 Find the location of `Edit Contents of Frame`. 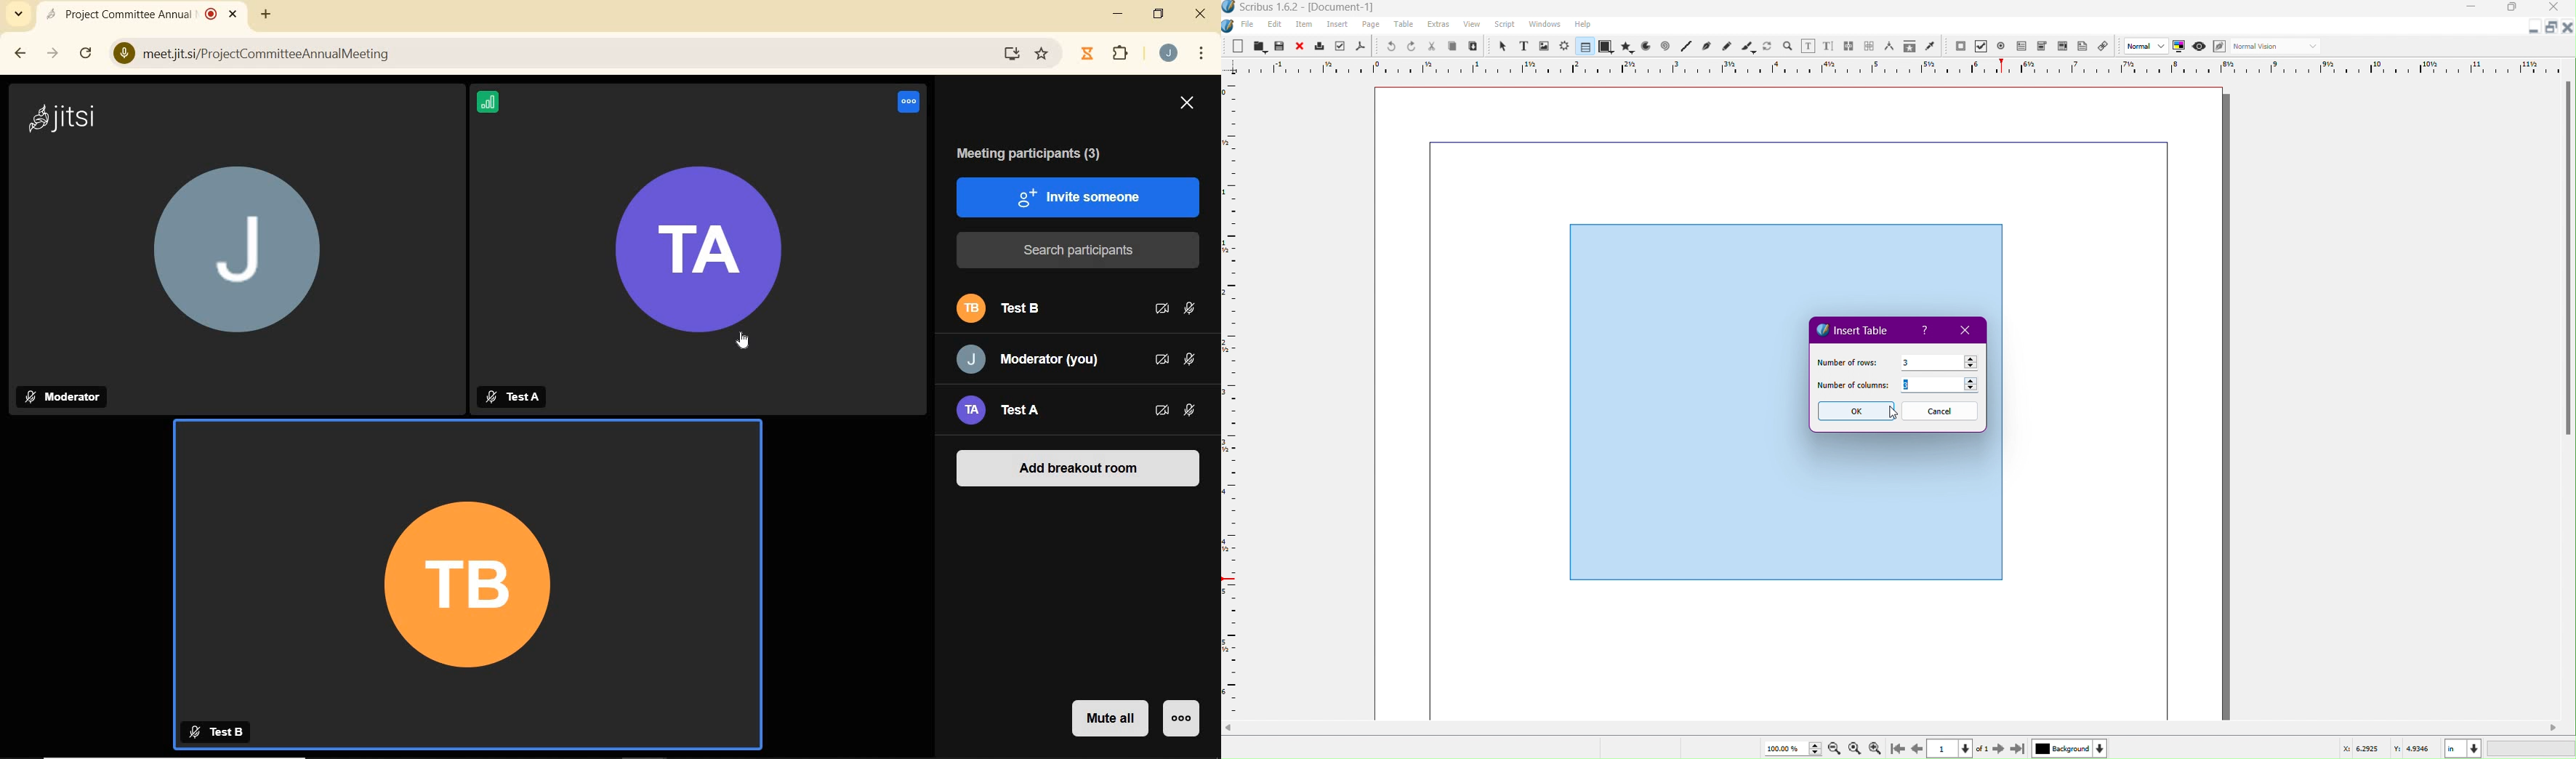

Edit Contents of Frame is located at coordinates (1809, 45).